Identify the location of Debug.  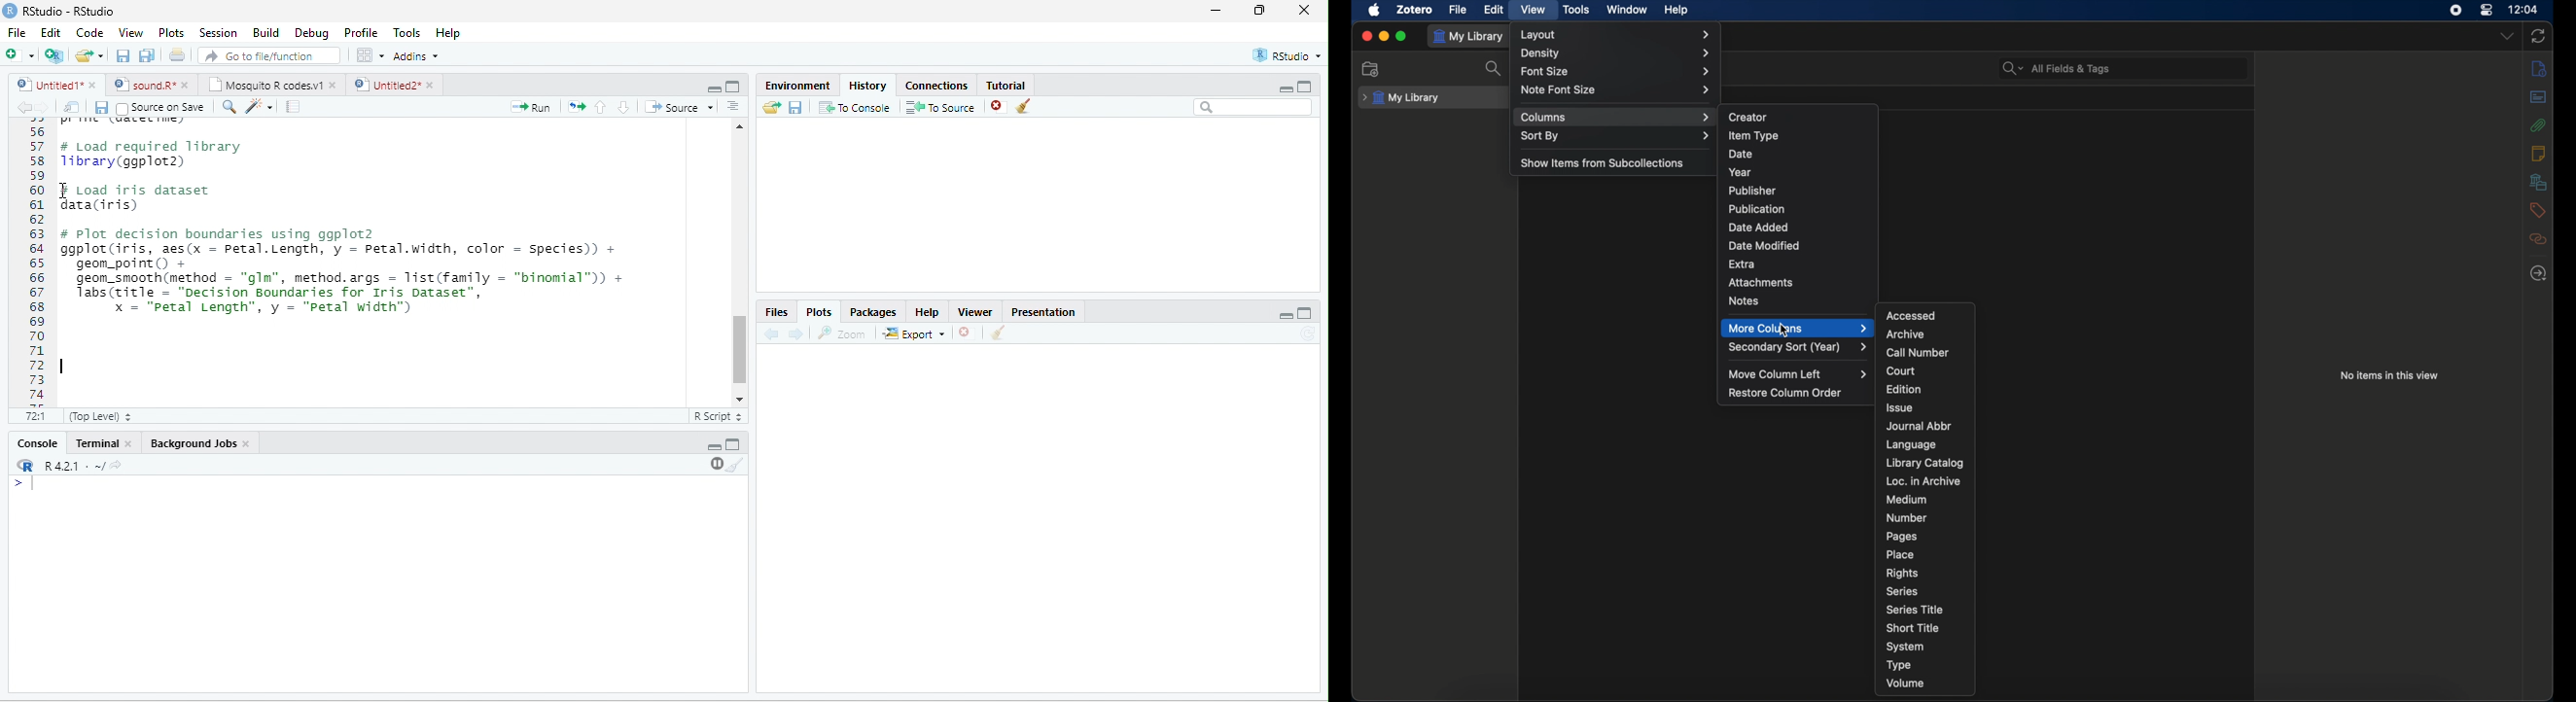
(315, 34).